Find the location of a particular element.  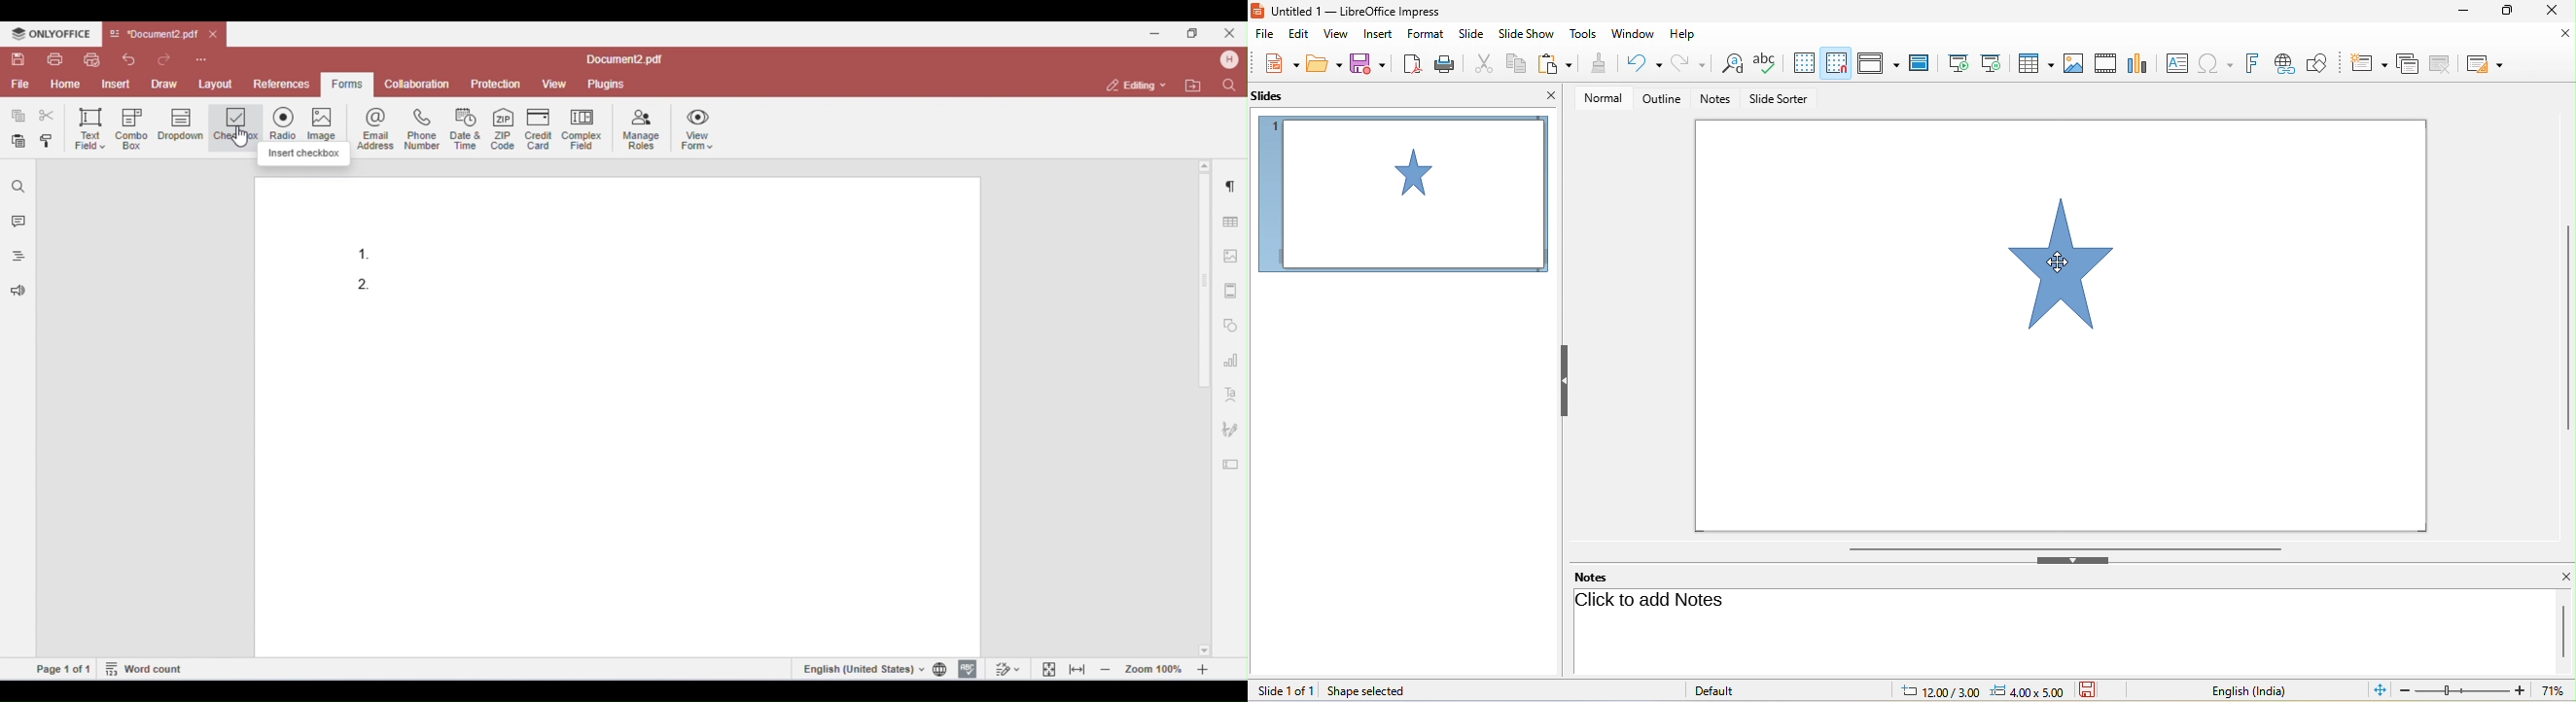

insert is located at coordinates (1376, 35).